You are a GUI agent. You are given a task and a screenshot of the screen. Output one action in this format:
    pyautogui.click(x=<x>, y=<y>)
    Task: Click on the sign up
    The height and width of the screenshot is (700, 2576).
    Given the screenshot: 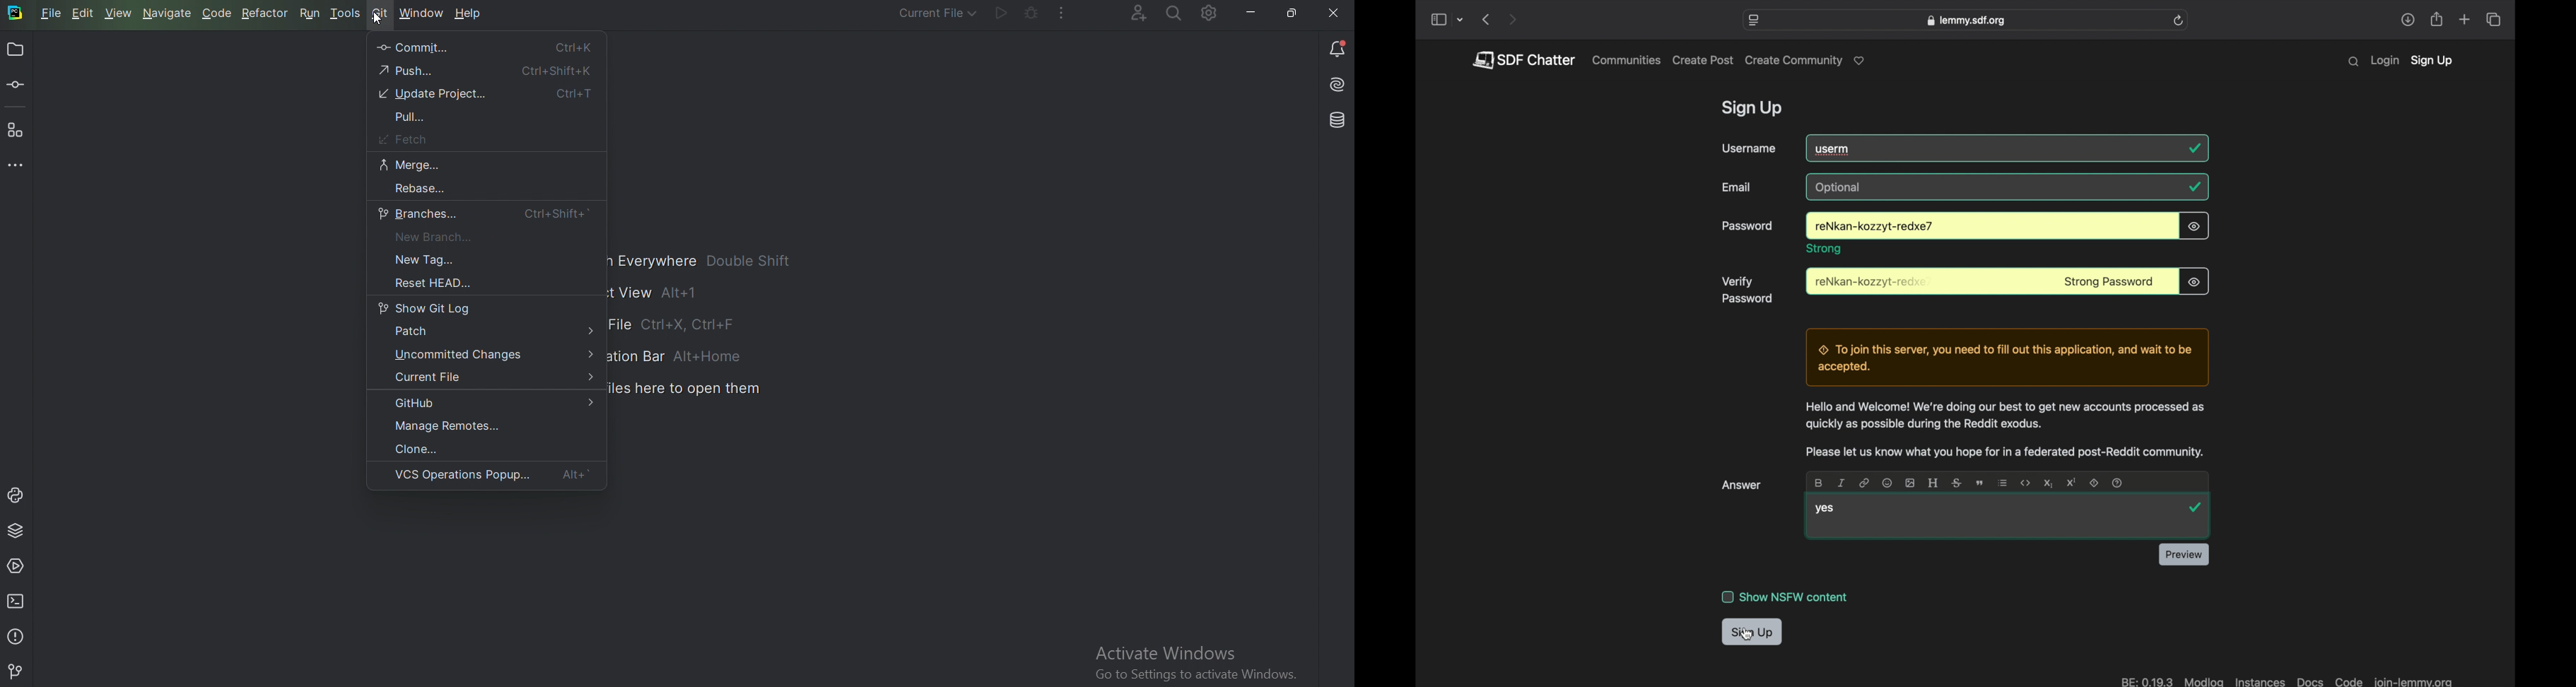 What is the action you would take?
    pyautogui.click(x=2432, y=62)
    